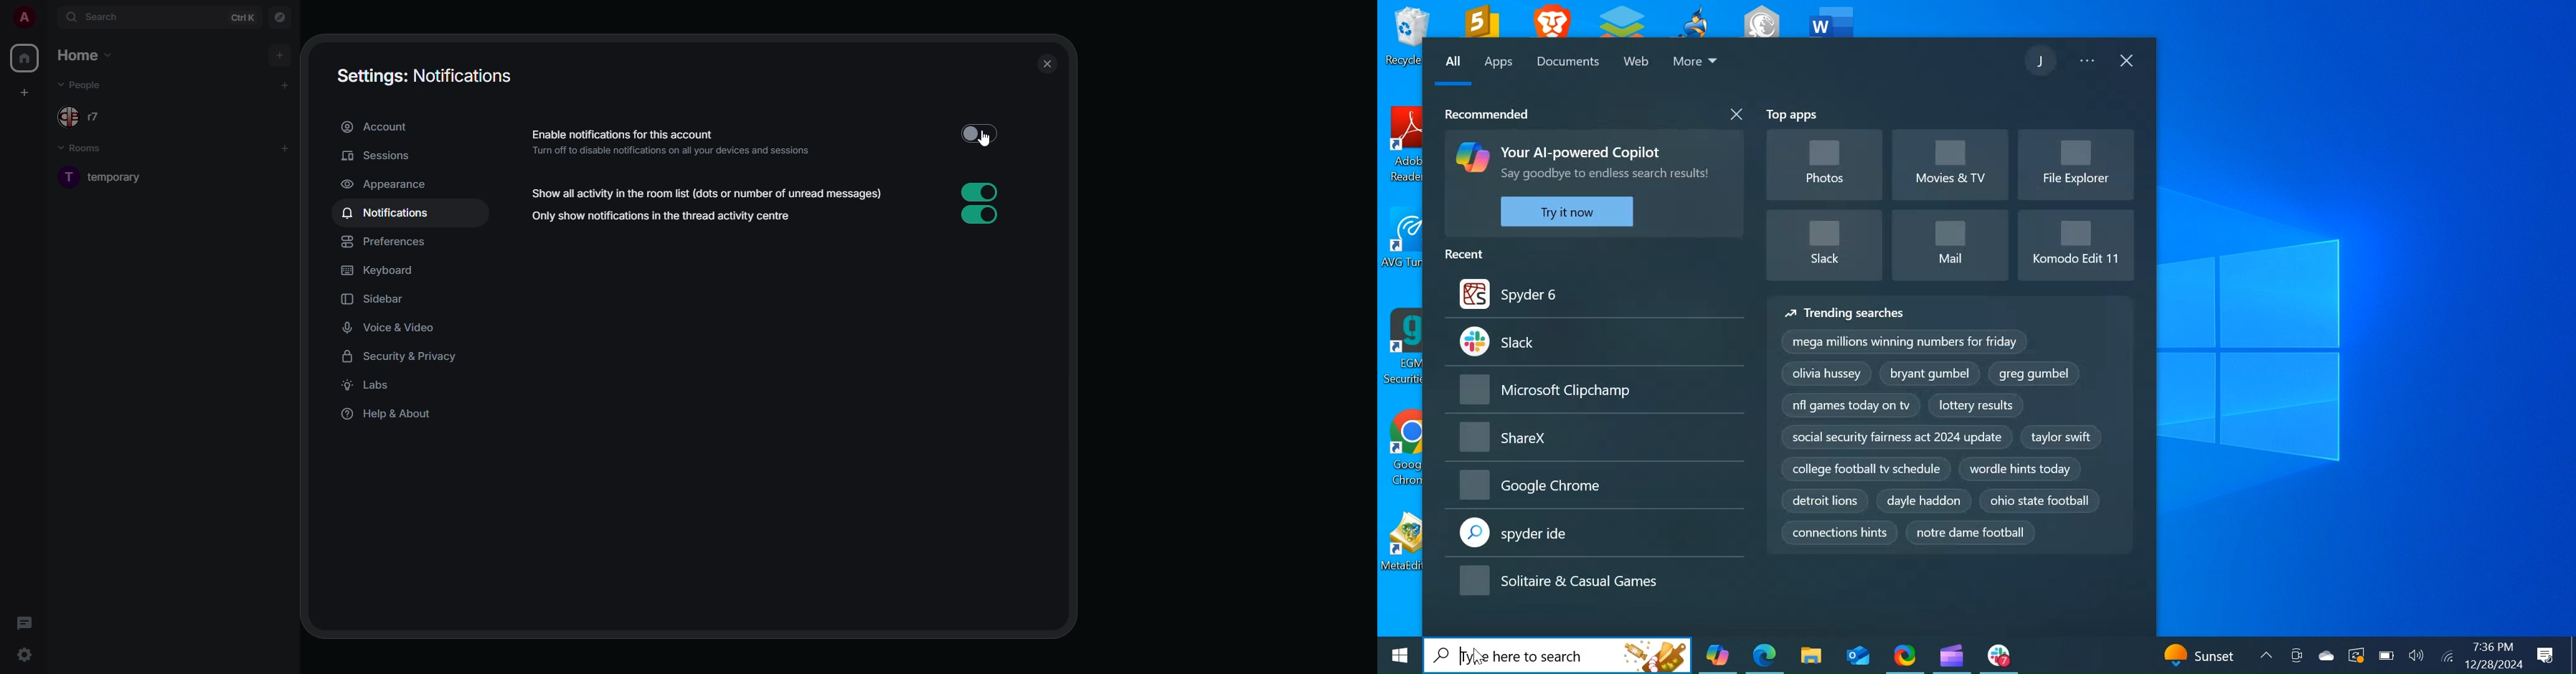 The height and width of the screenshot is (700, 2576). I want to click on ctrl K, so click(242, 16).